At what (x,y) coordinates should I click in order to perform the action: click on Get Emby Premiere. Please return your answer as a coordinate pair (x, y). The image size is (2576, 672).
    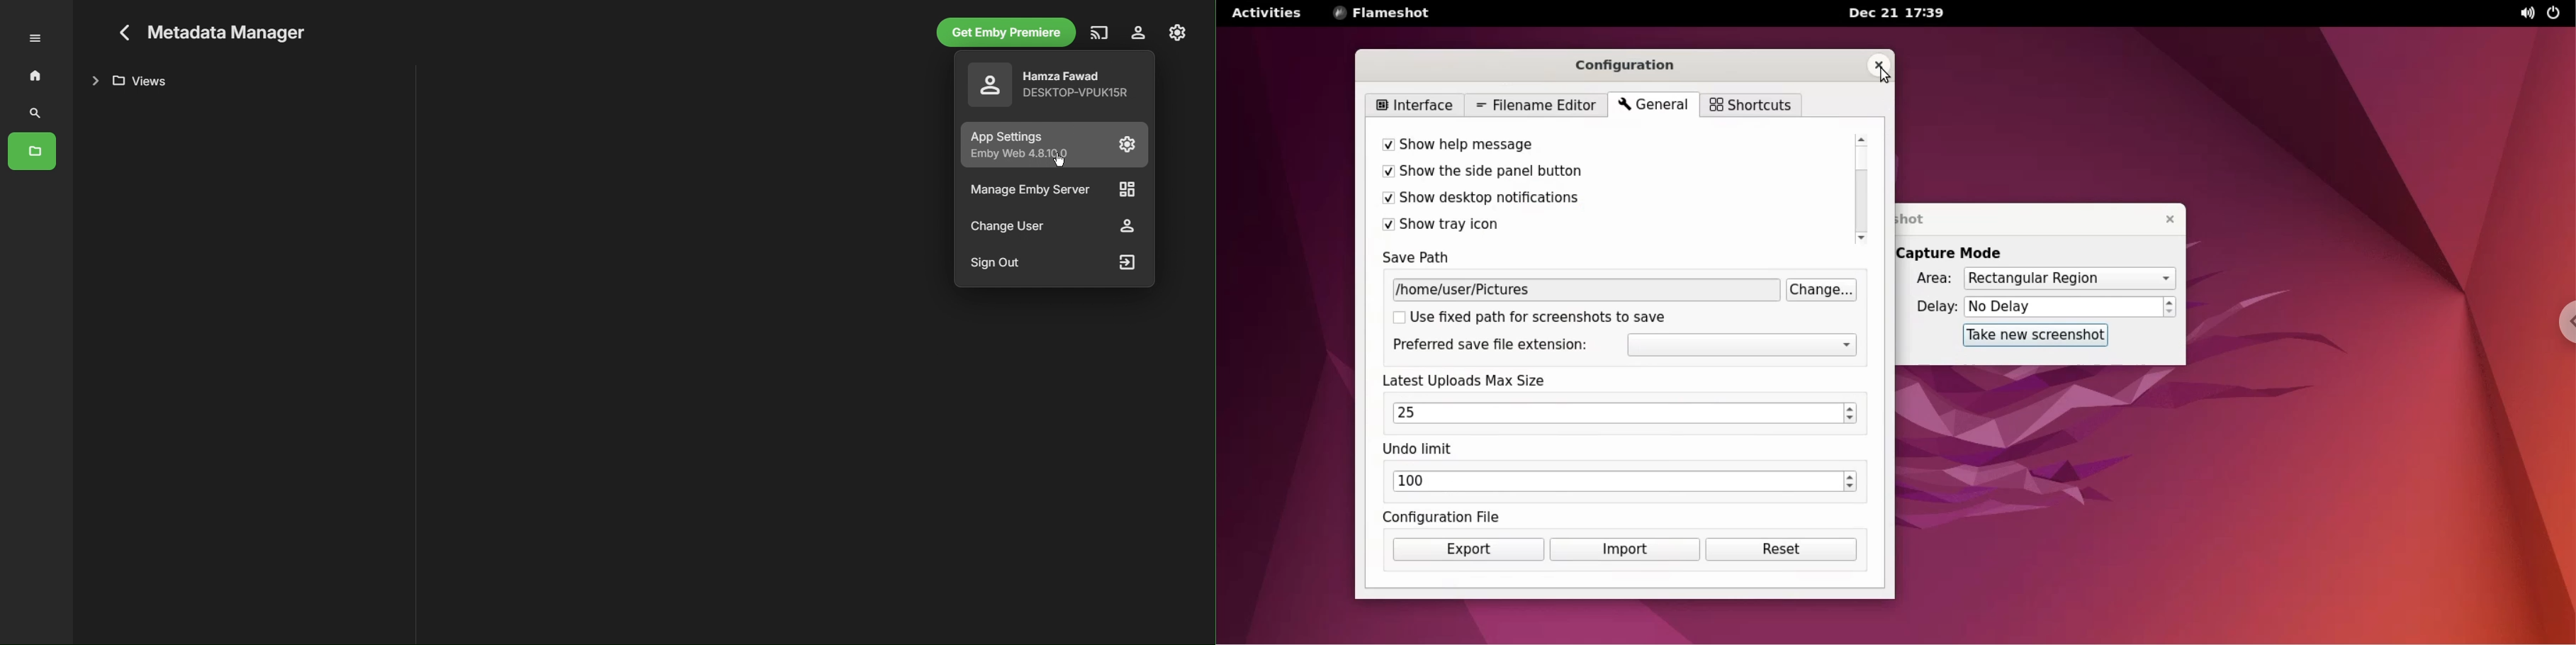
    Looking at the image, I should click on (1004, 33).